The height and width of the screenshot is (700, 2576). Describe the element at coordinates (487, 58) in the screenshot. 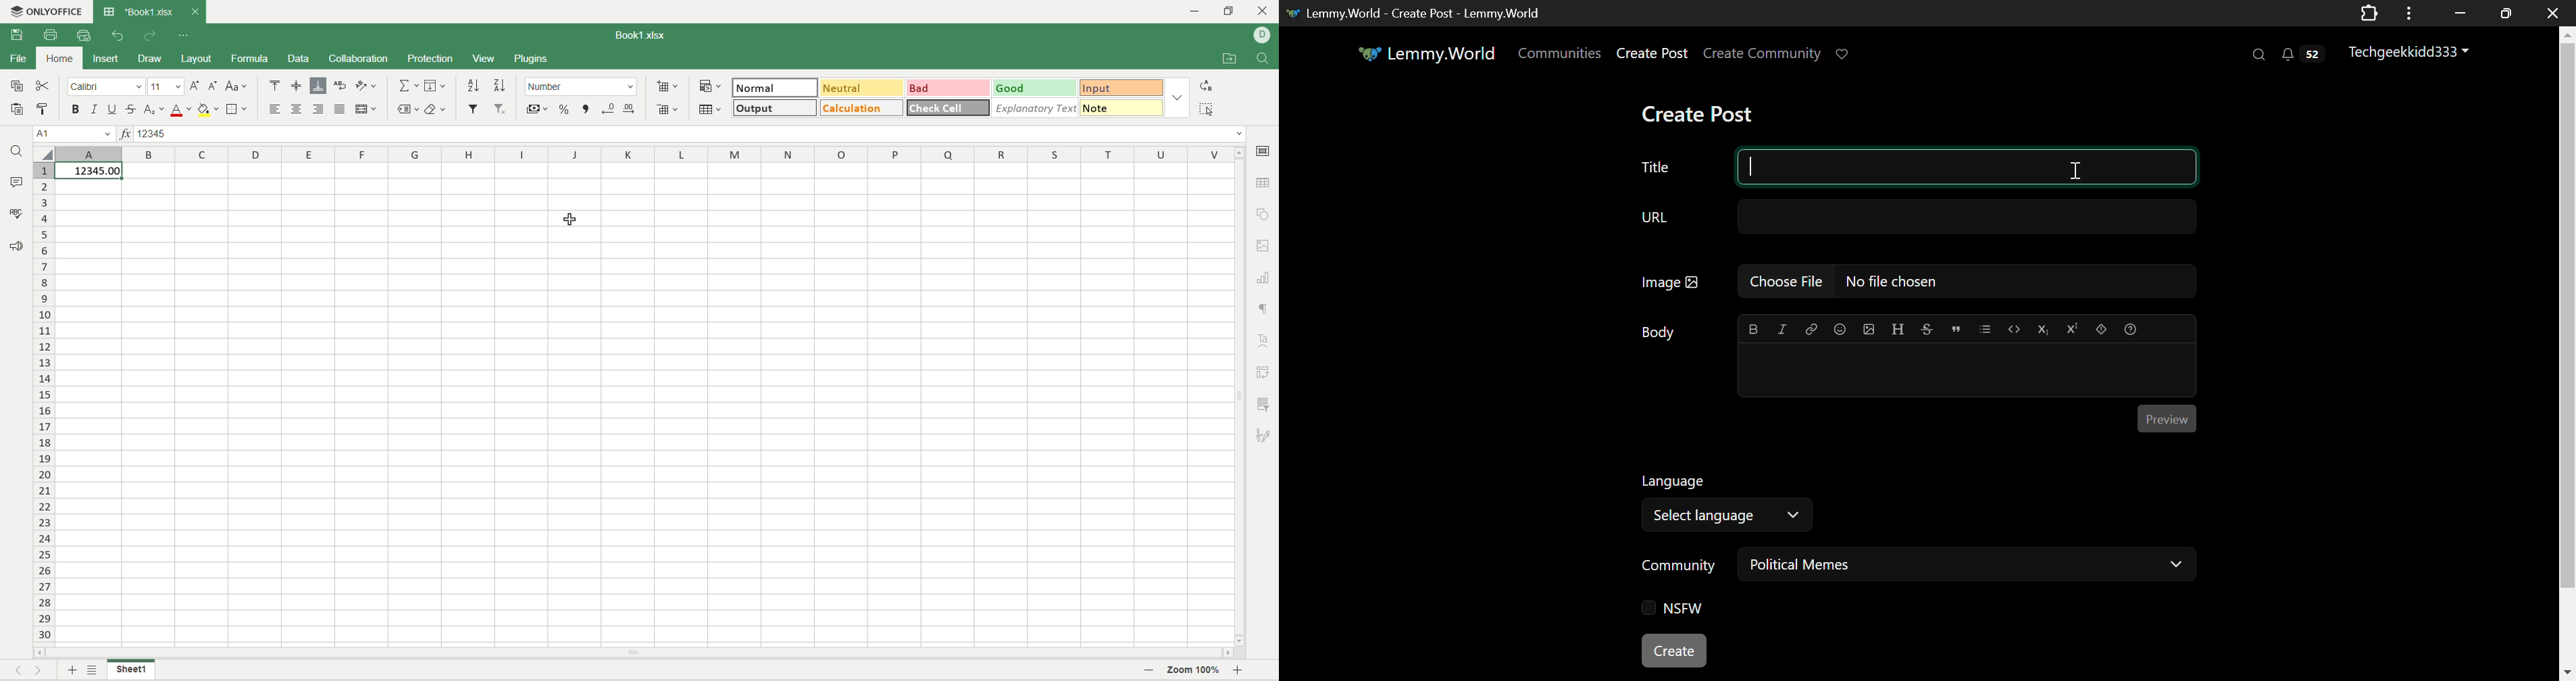

I see `view` at that location.